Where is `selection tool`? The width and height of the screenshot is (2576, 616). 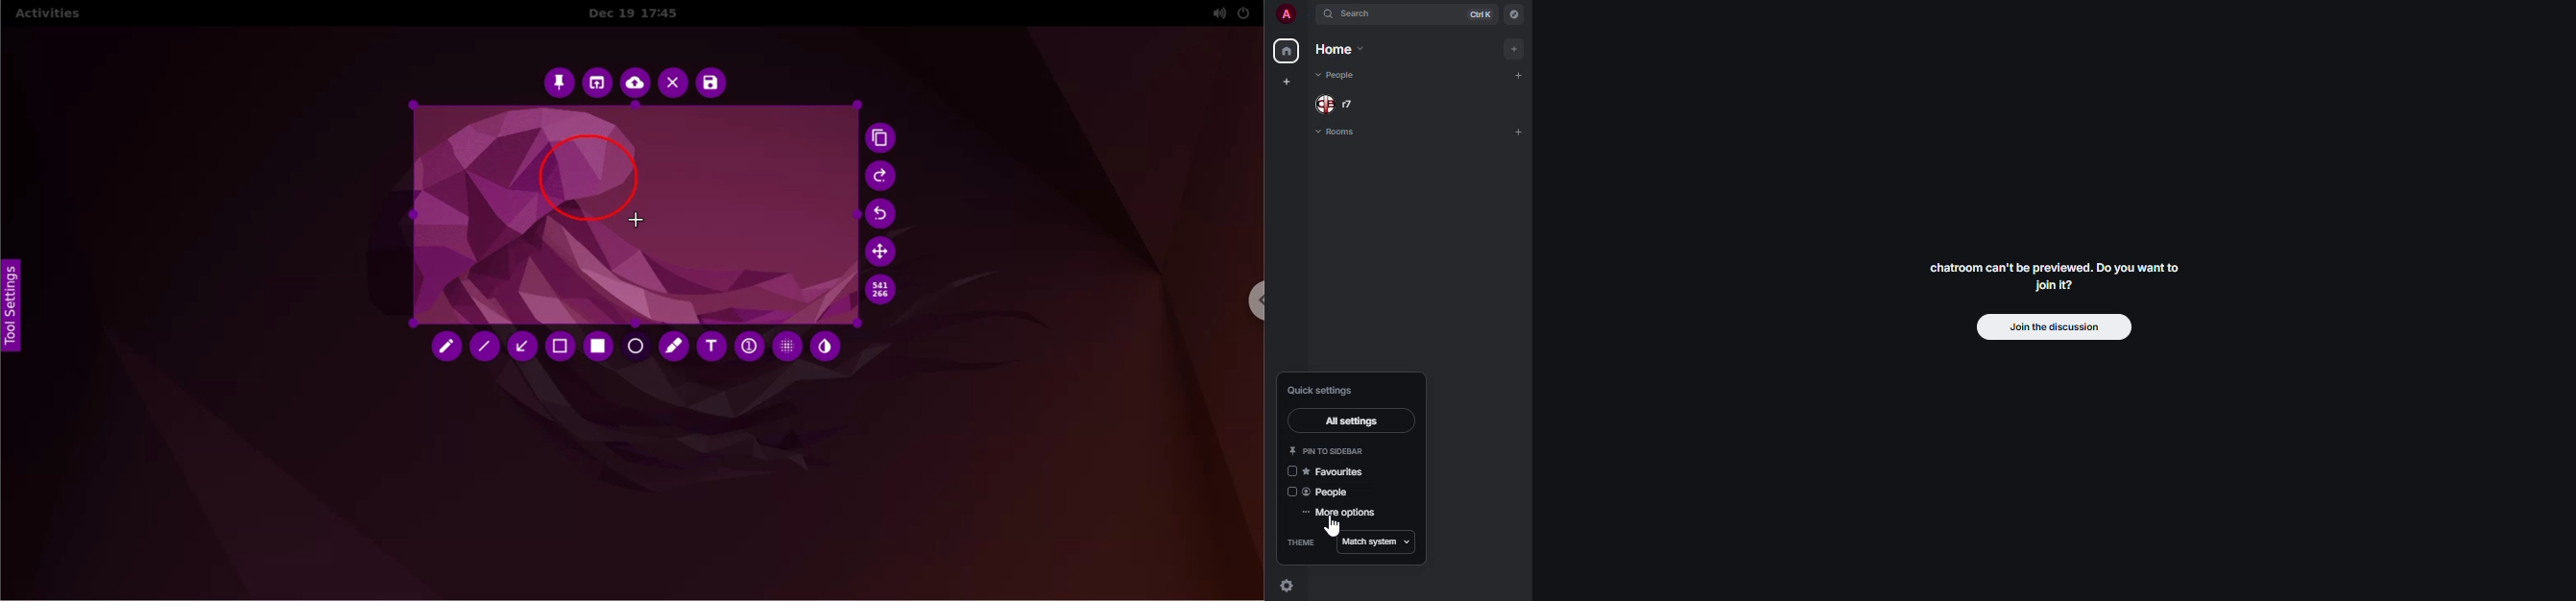
selection tool is located at coordinates (563, 348).